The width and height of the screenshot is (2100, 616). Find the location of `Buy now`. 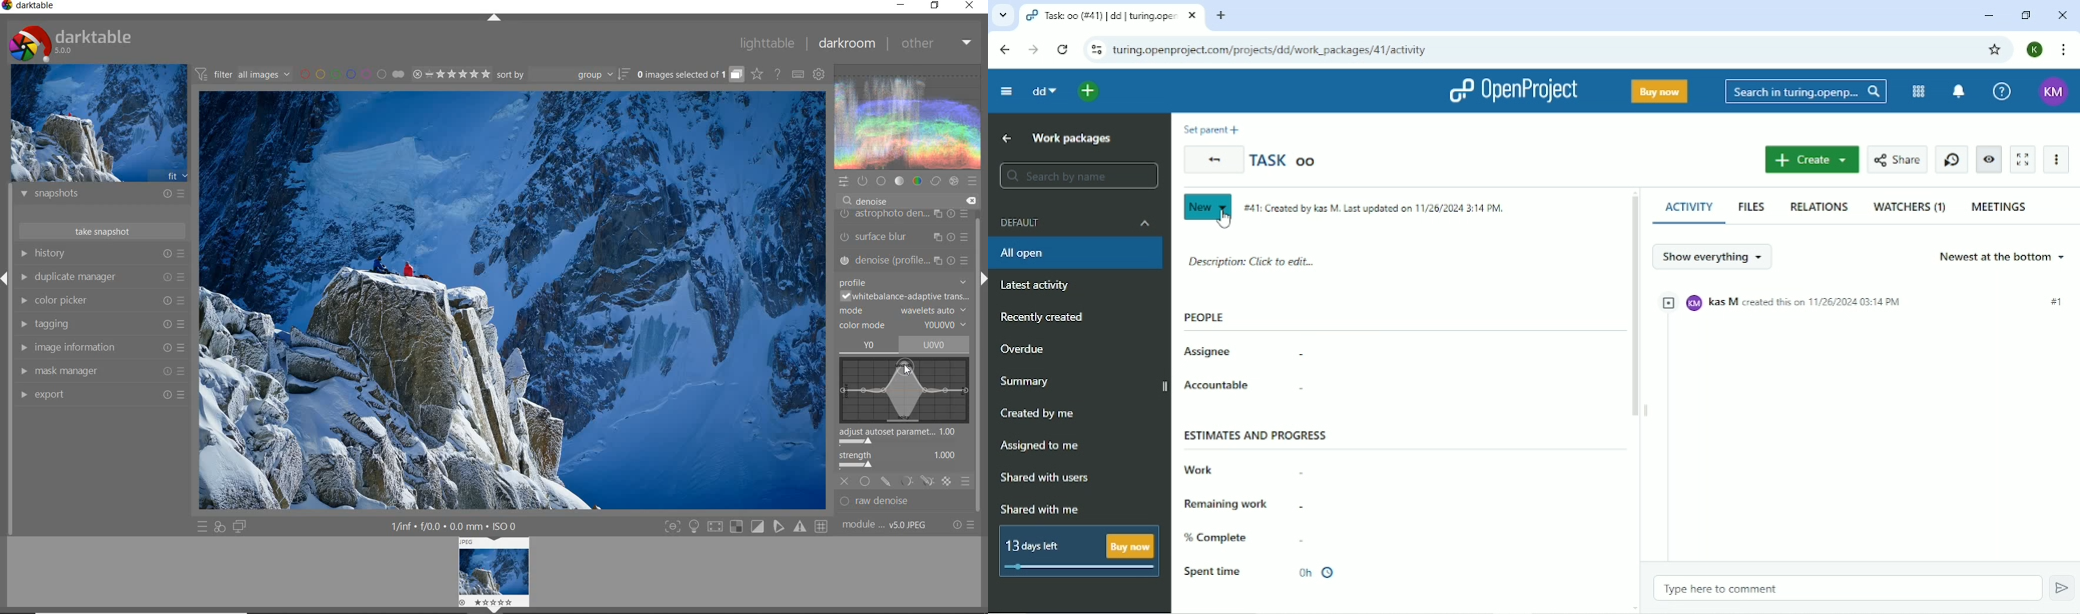

Buy now is located at coordinates (1658, 91).